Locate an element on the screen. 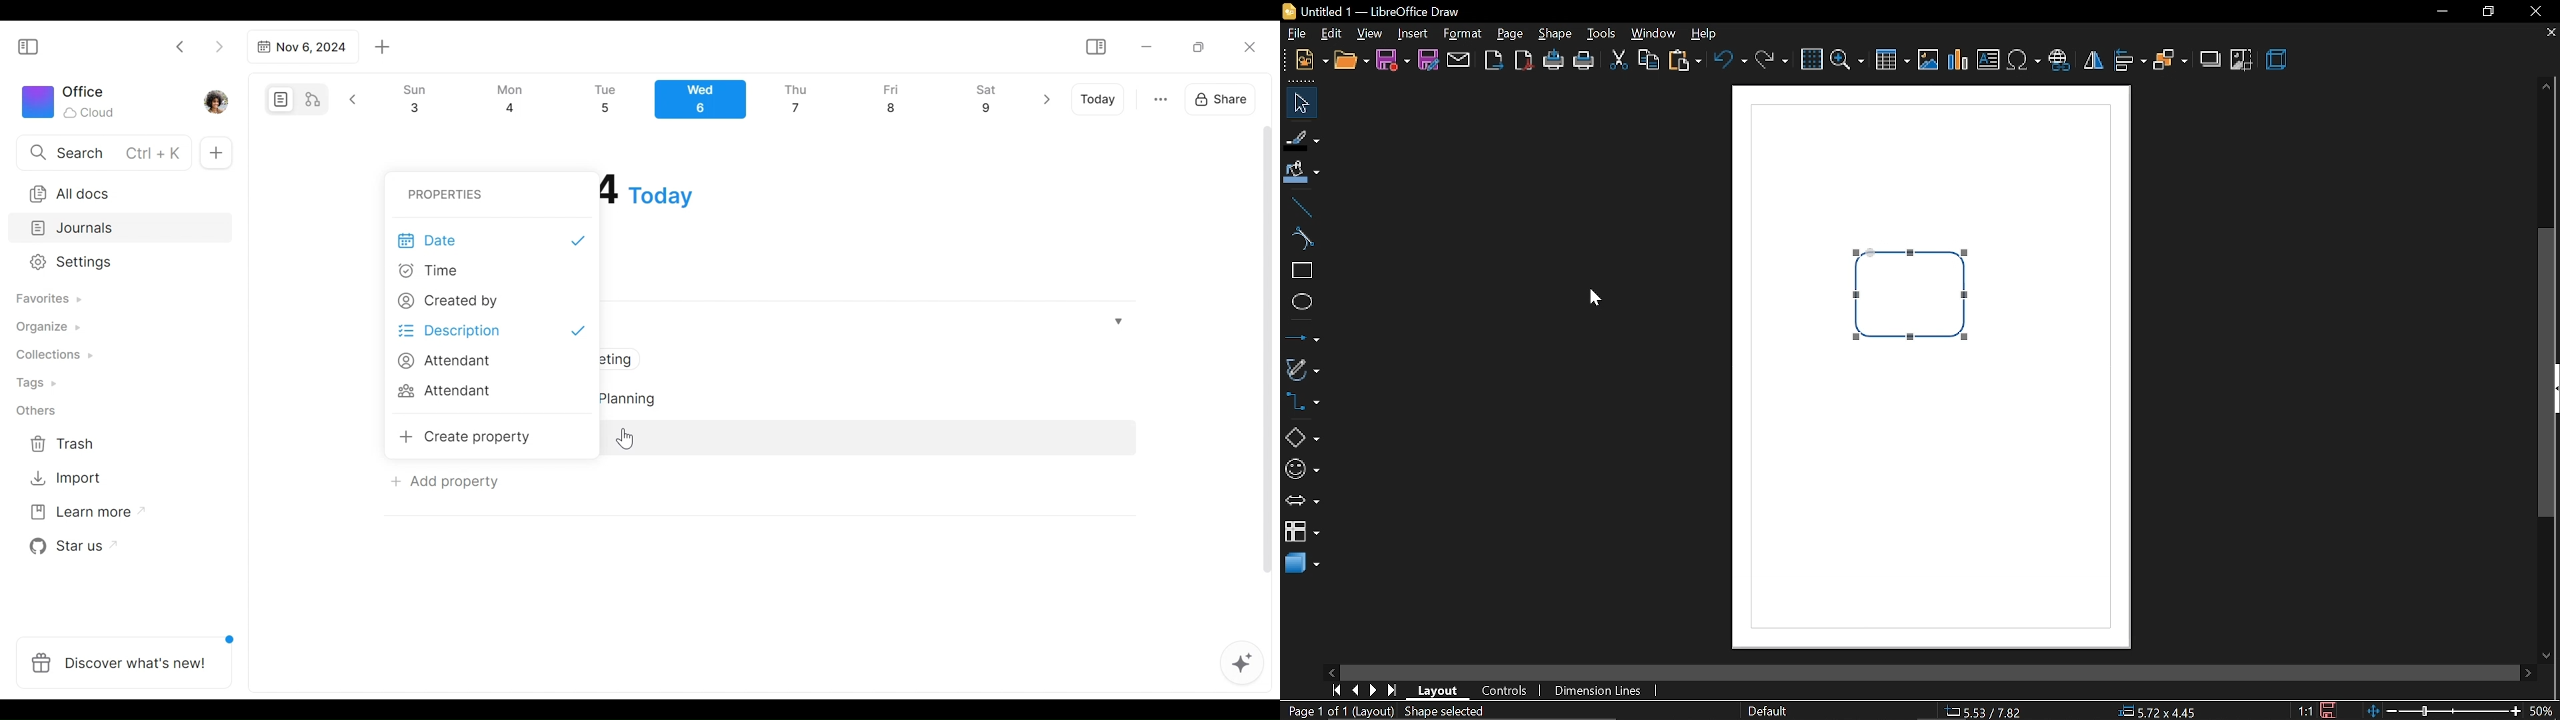 The image size is (2576, 728). curve is located at coordinates (1303, 238).